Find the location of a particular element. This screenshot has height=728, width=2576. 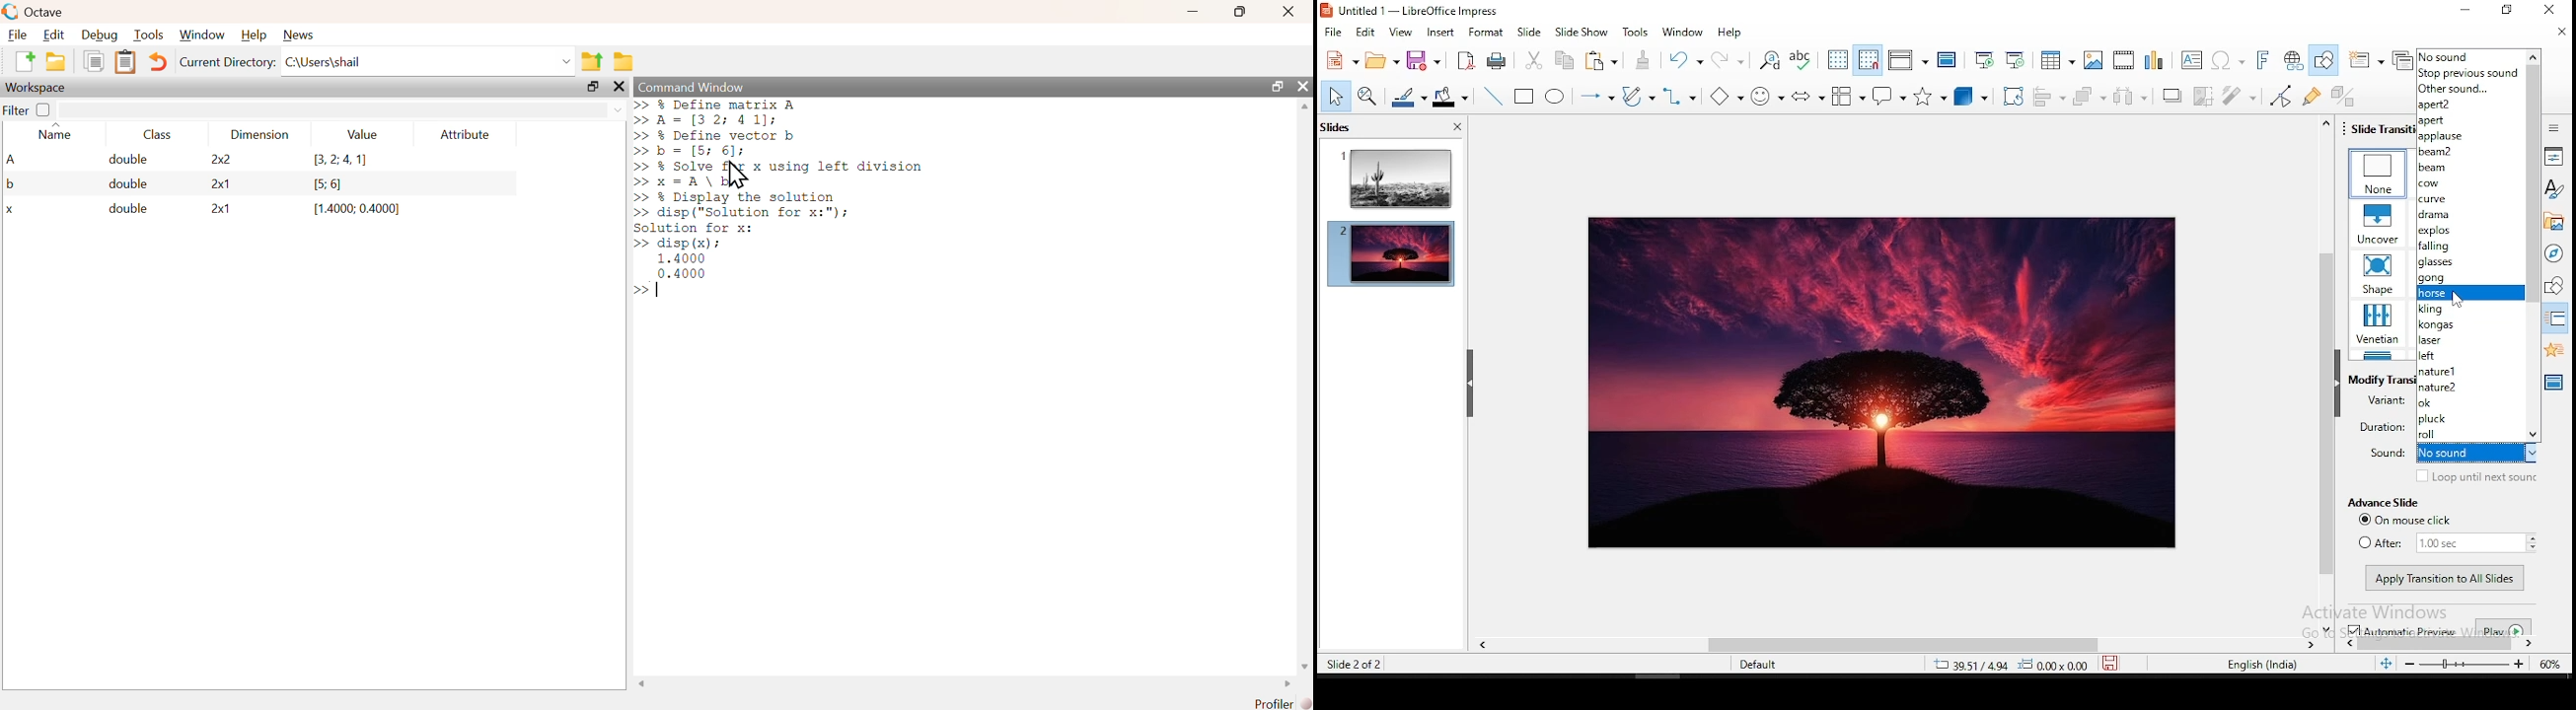

save is located at coordinates (2108, 667).